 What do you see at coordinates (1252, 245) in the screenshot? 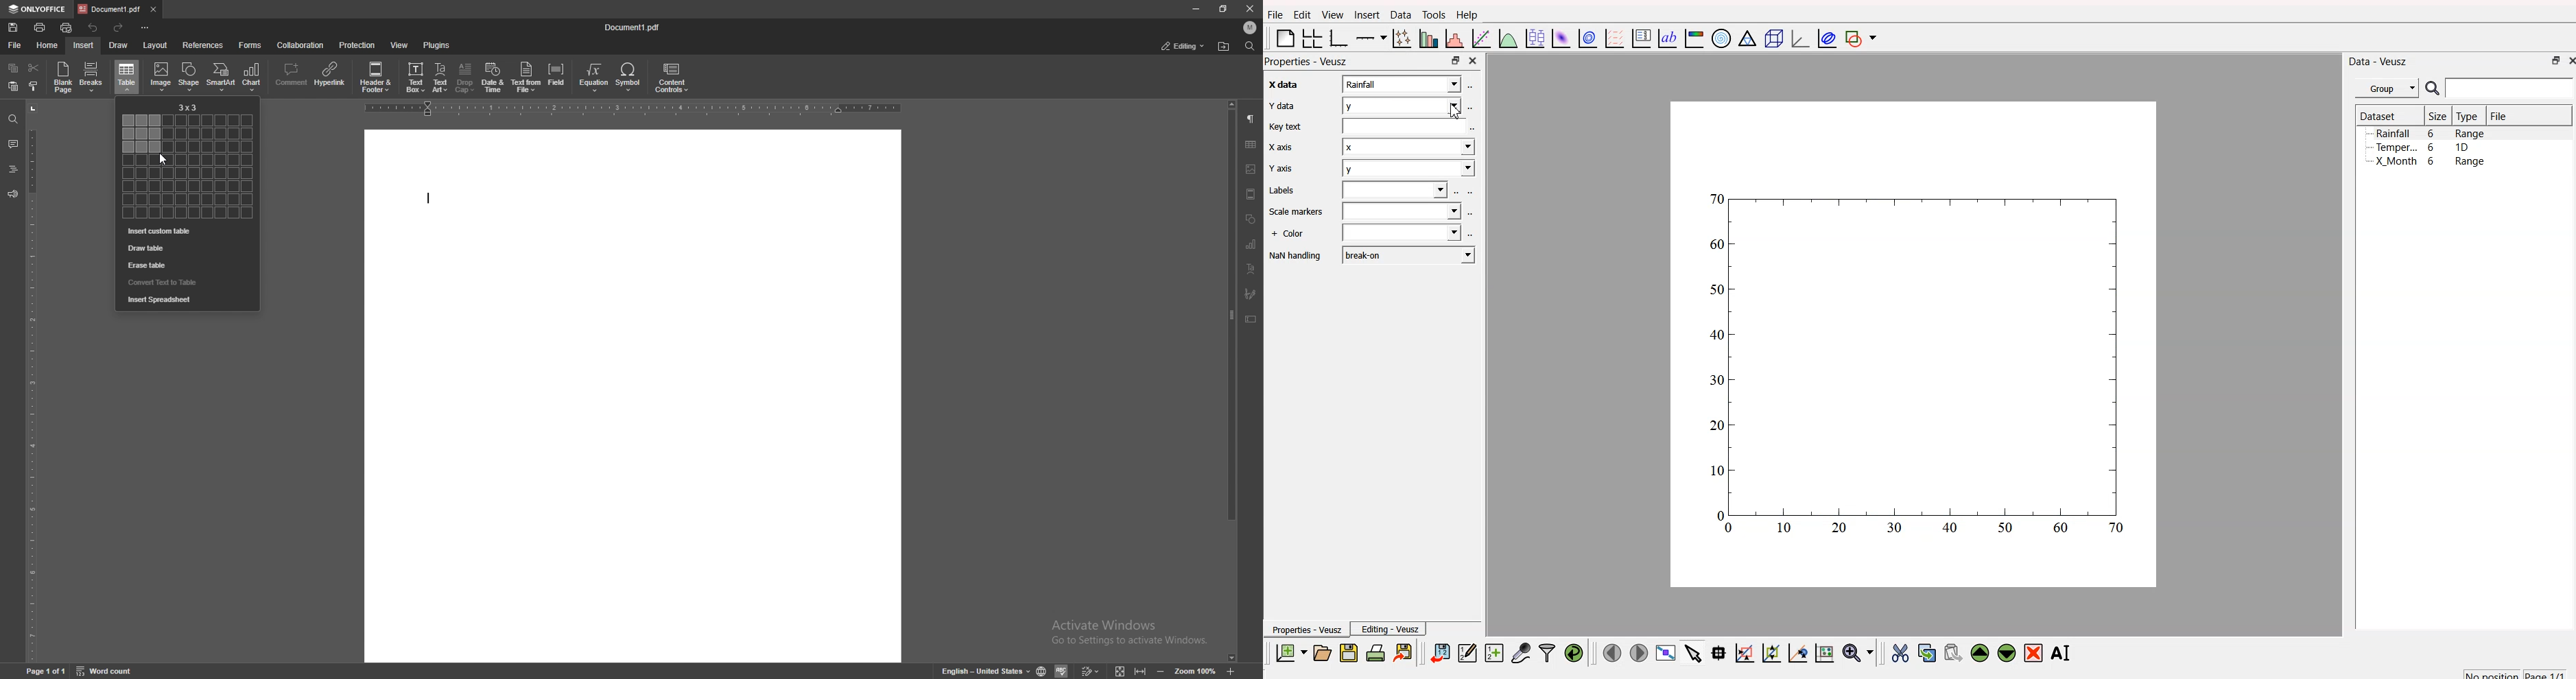
I see `chart` at bounding box center [1252, 245].